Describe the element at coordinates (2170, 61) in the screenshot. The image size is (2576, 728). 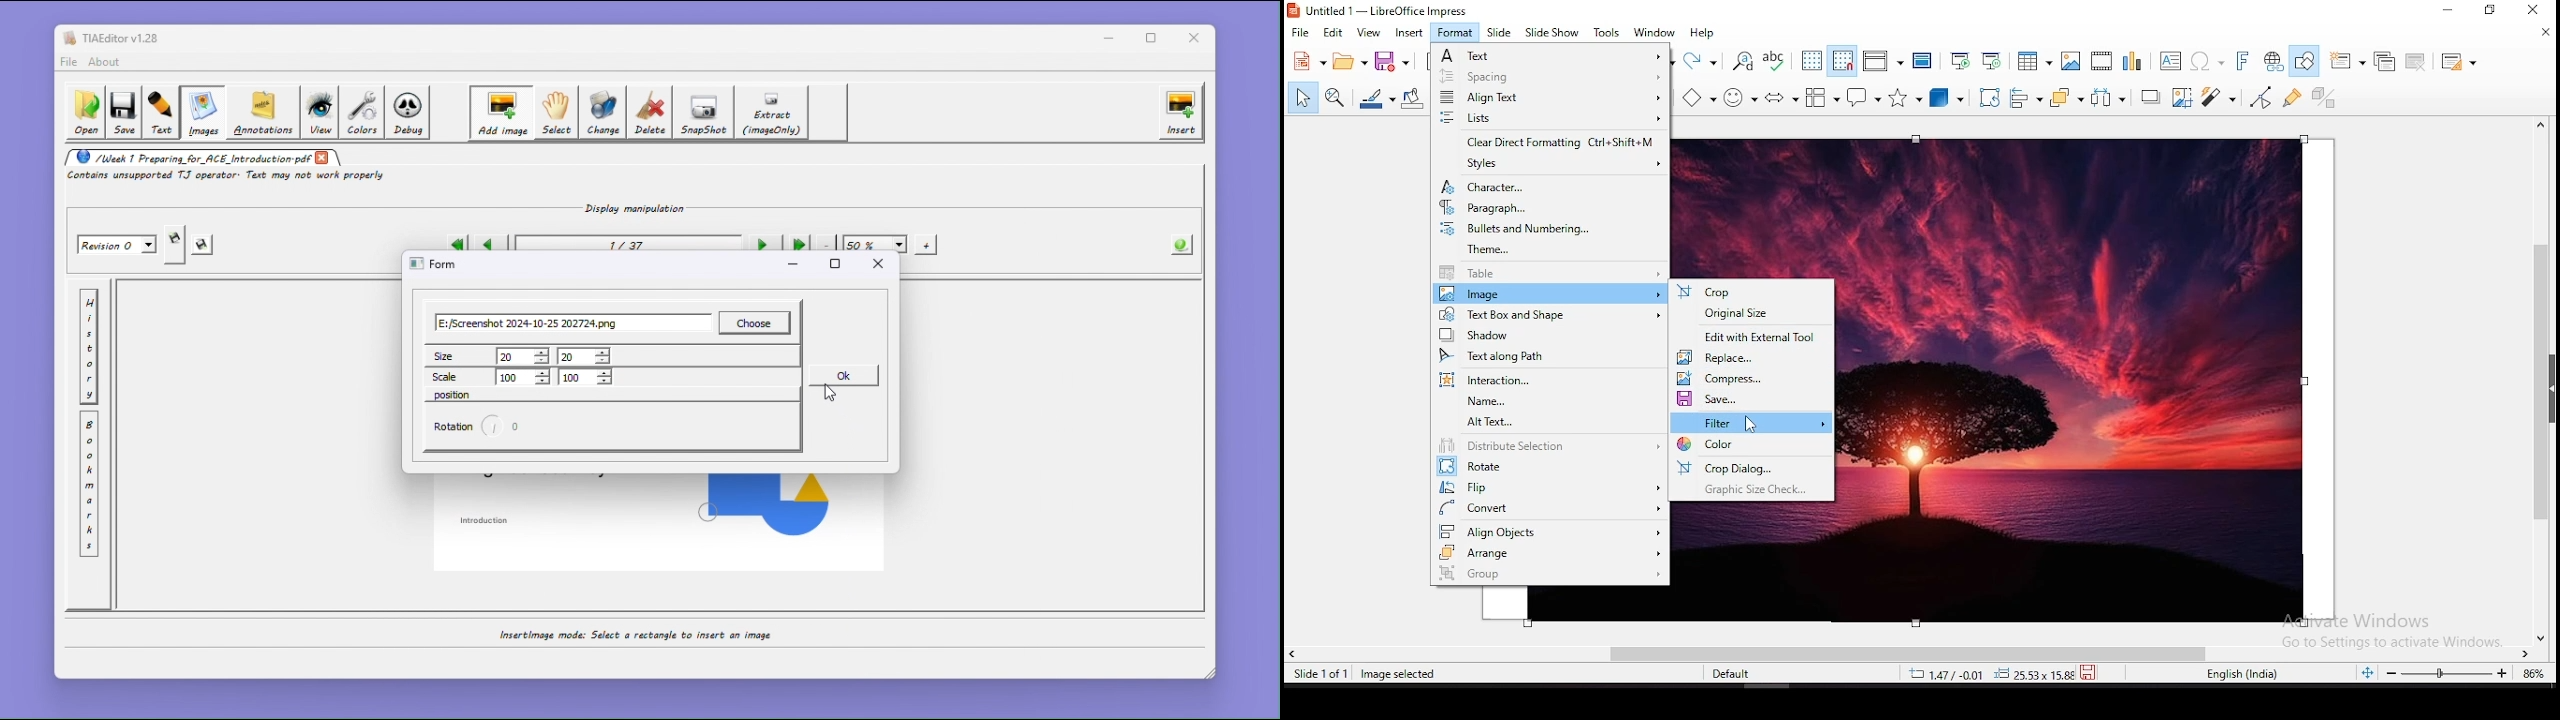
I see `text box` at that location.